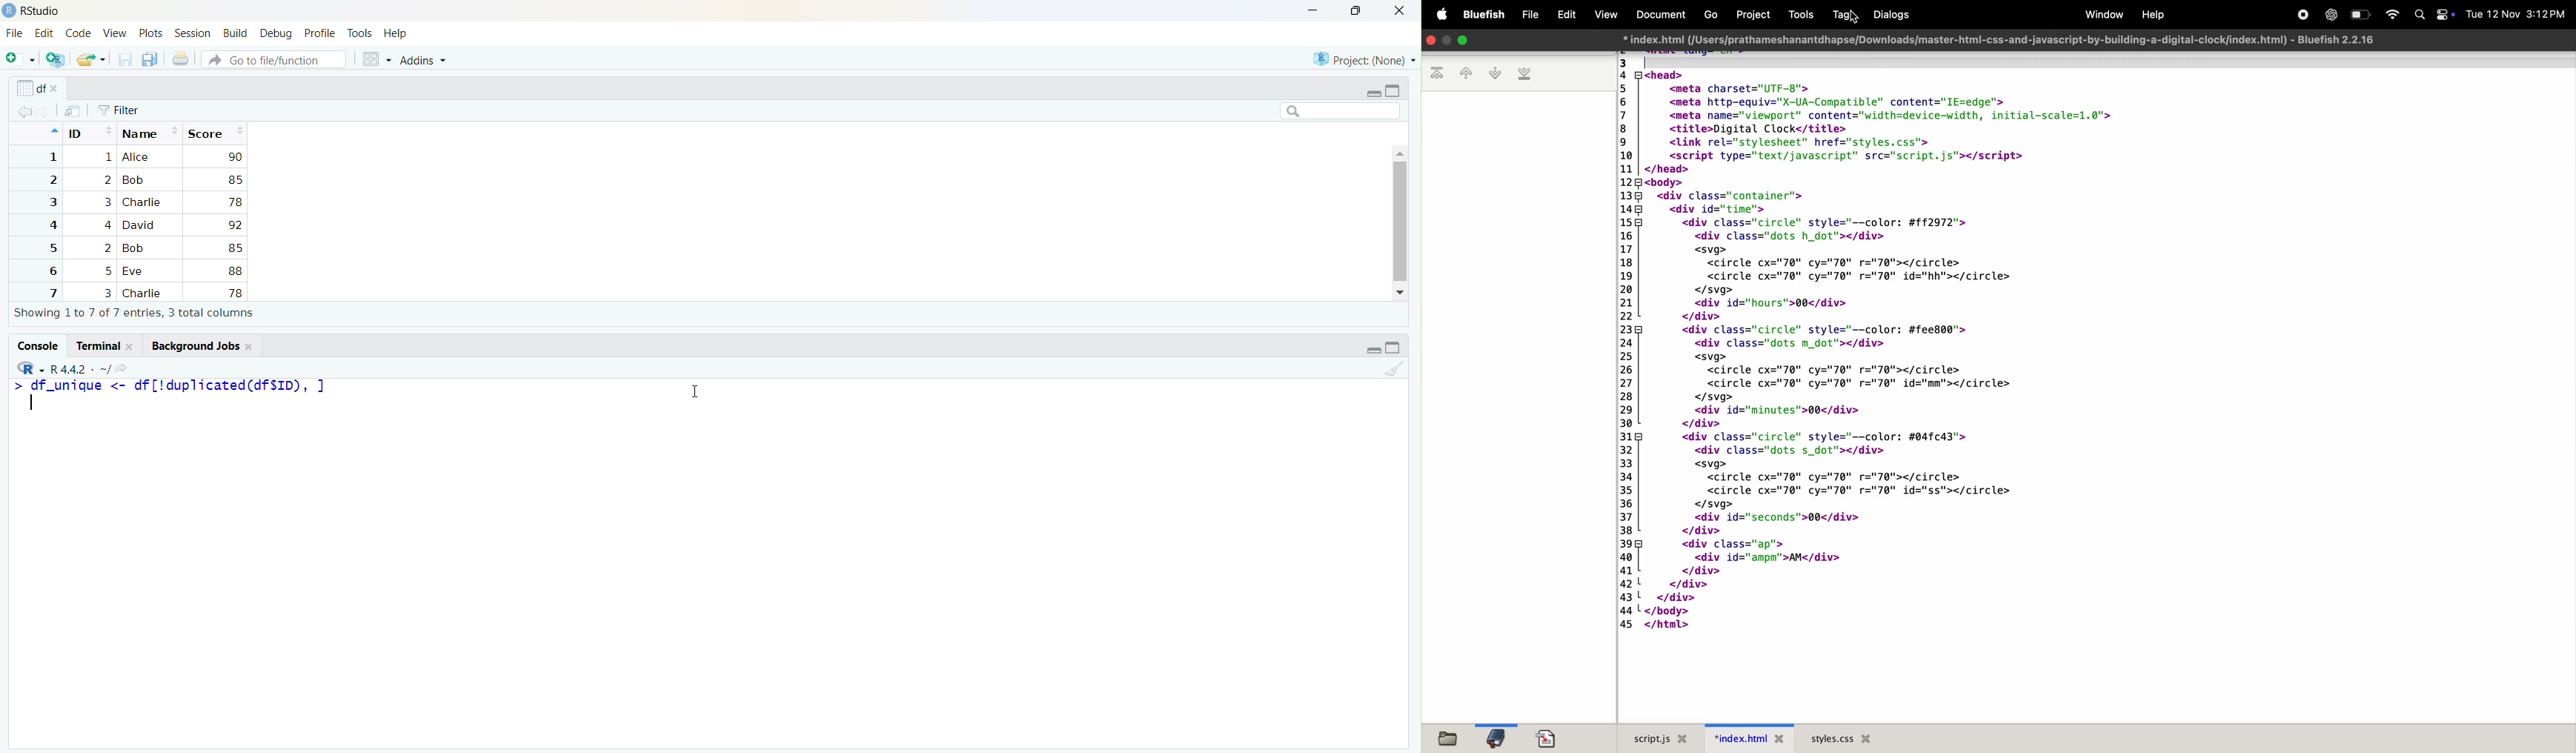  What do you see at coordinates (135, 314) in the screenshot?
I see `Showing 1 to 7 of 7 entries, 3 total columns` at bounding box center [135, 314].